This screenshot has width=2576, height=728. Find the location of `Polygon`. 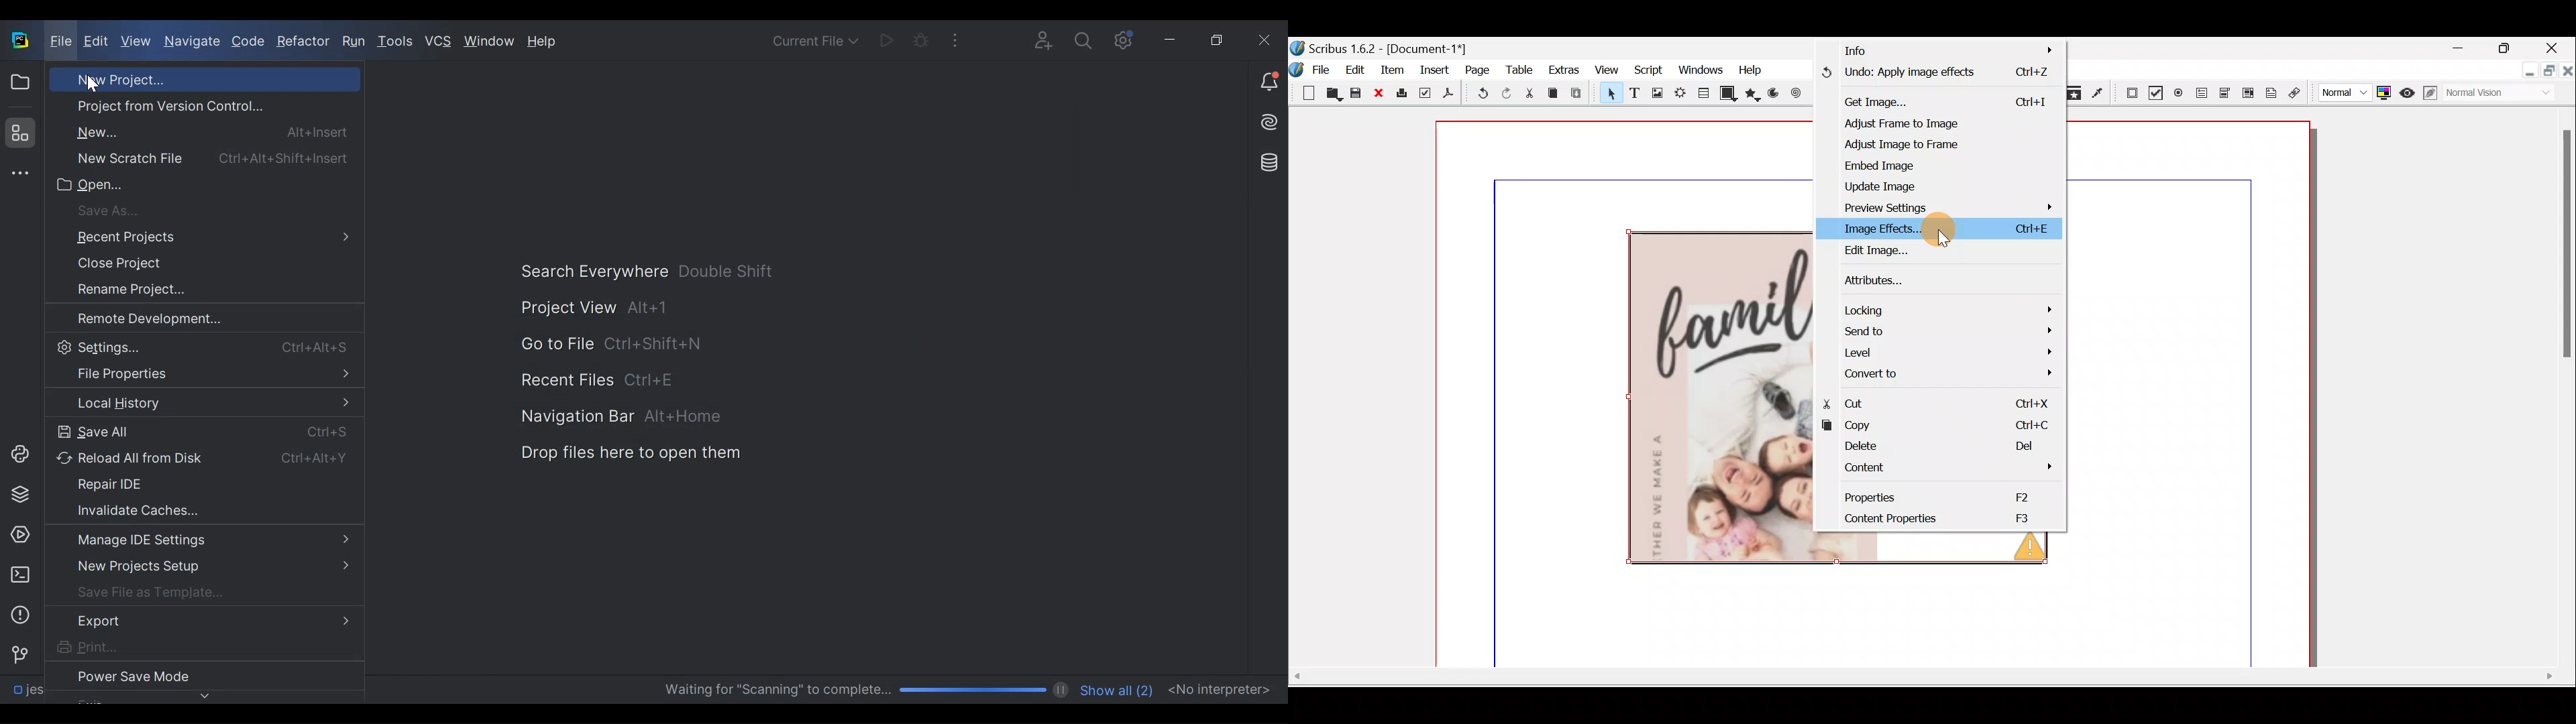

Polygon is located at coordinates (1754, 97).